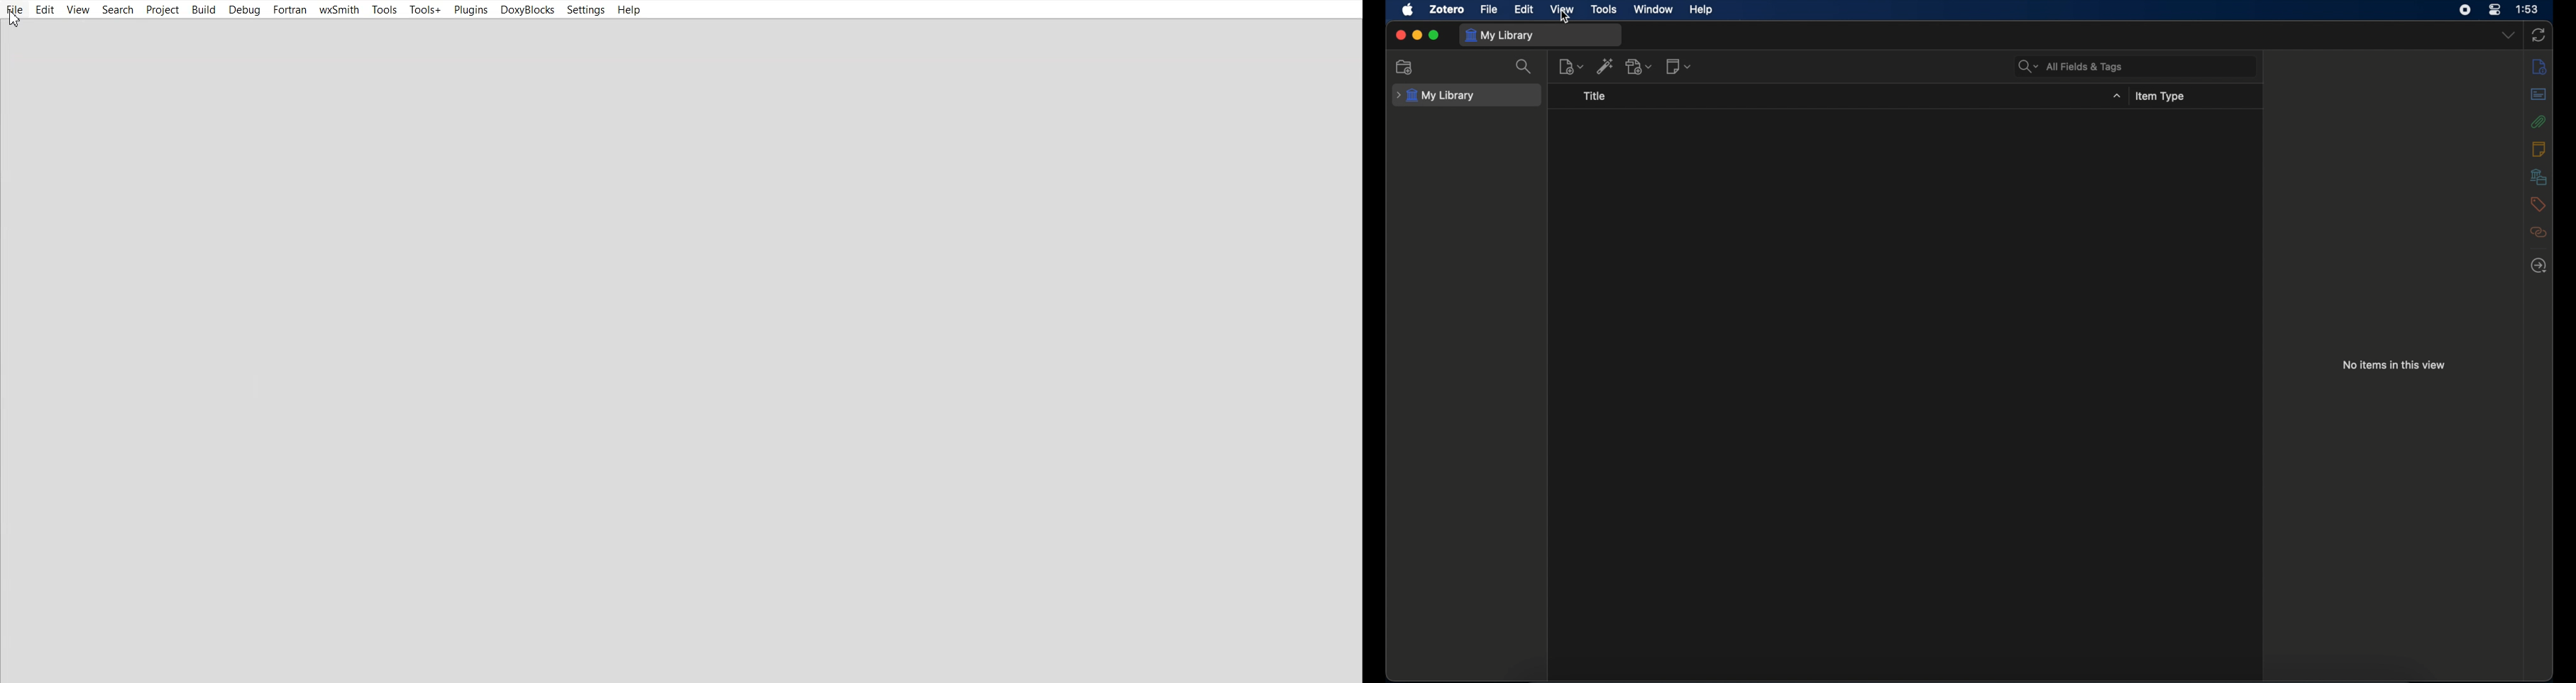 This screenshot has width=2576, height=700. I want to click on search bar, so click(2070, 66).